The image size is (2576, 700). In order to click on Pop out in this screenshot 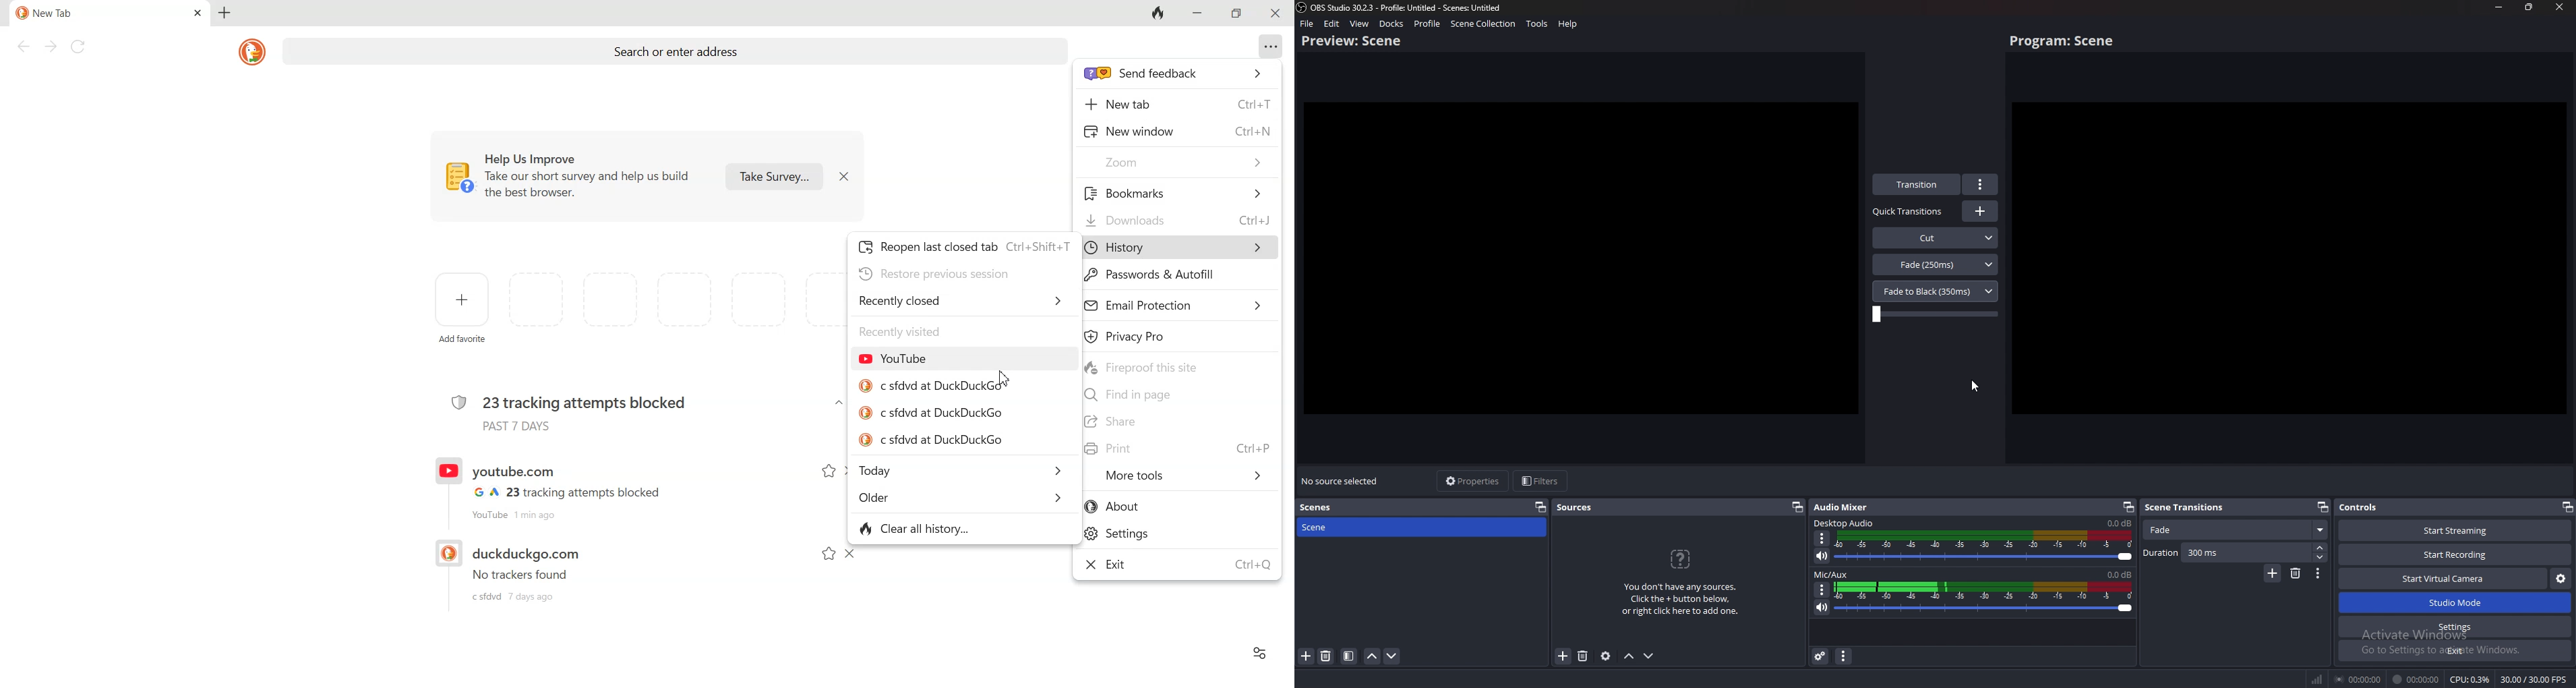, I will do `click(2323, 506)`.